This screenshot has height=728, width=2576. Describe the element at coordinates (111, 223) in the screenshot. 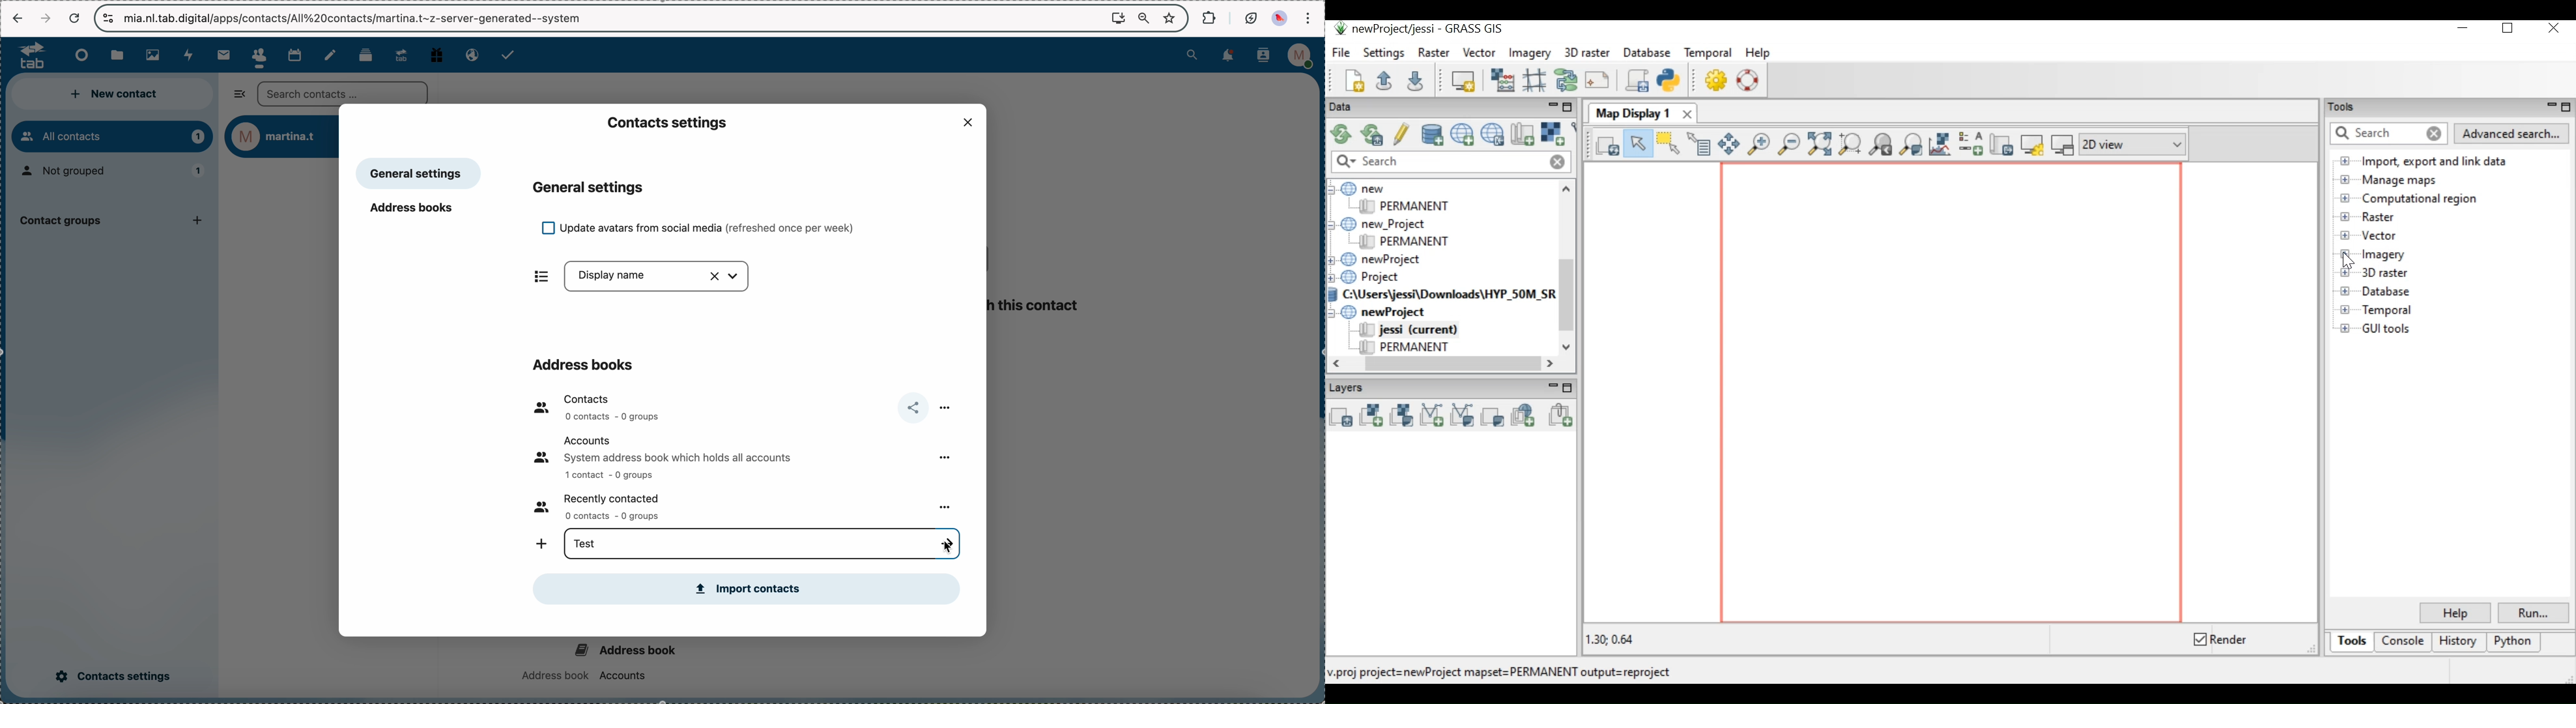

I see `contact group` at that location.